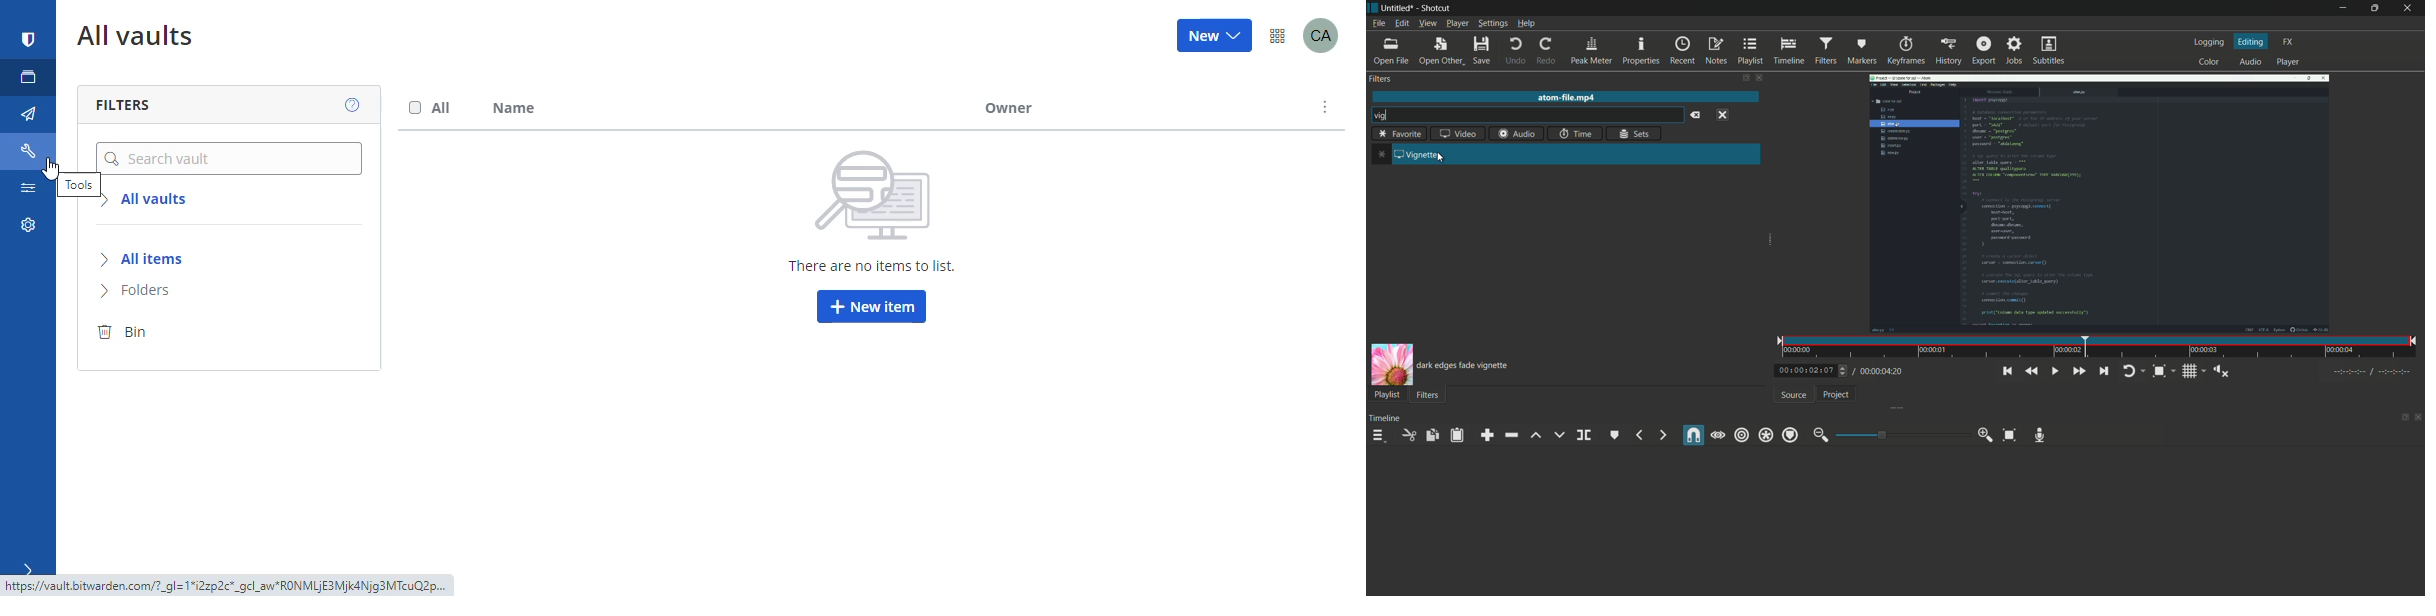 This screenshot has height=616, width=2436. Describe the element at coordinates (1901, 434) in the screenshot. I see `adjustment bar` at that location.